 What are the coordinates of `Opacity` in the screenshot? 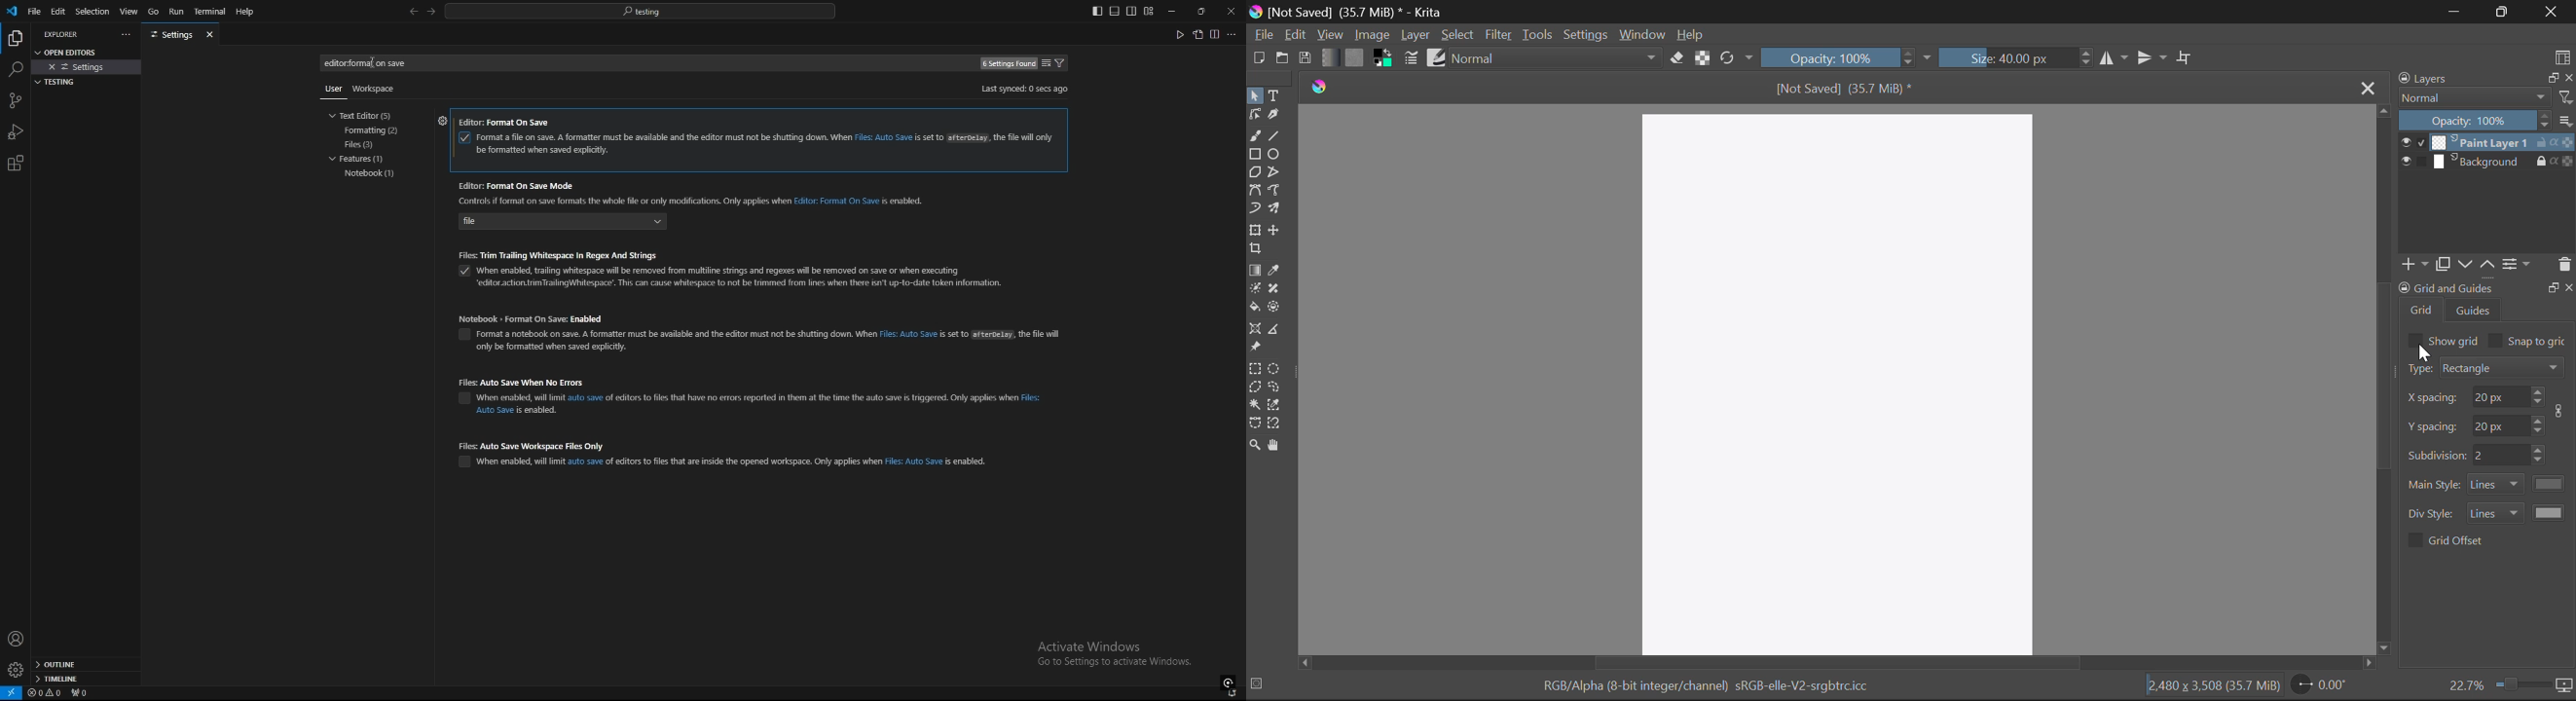 It's located at (1846, 57).